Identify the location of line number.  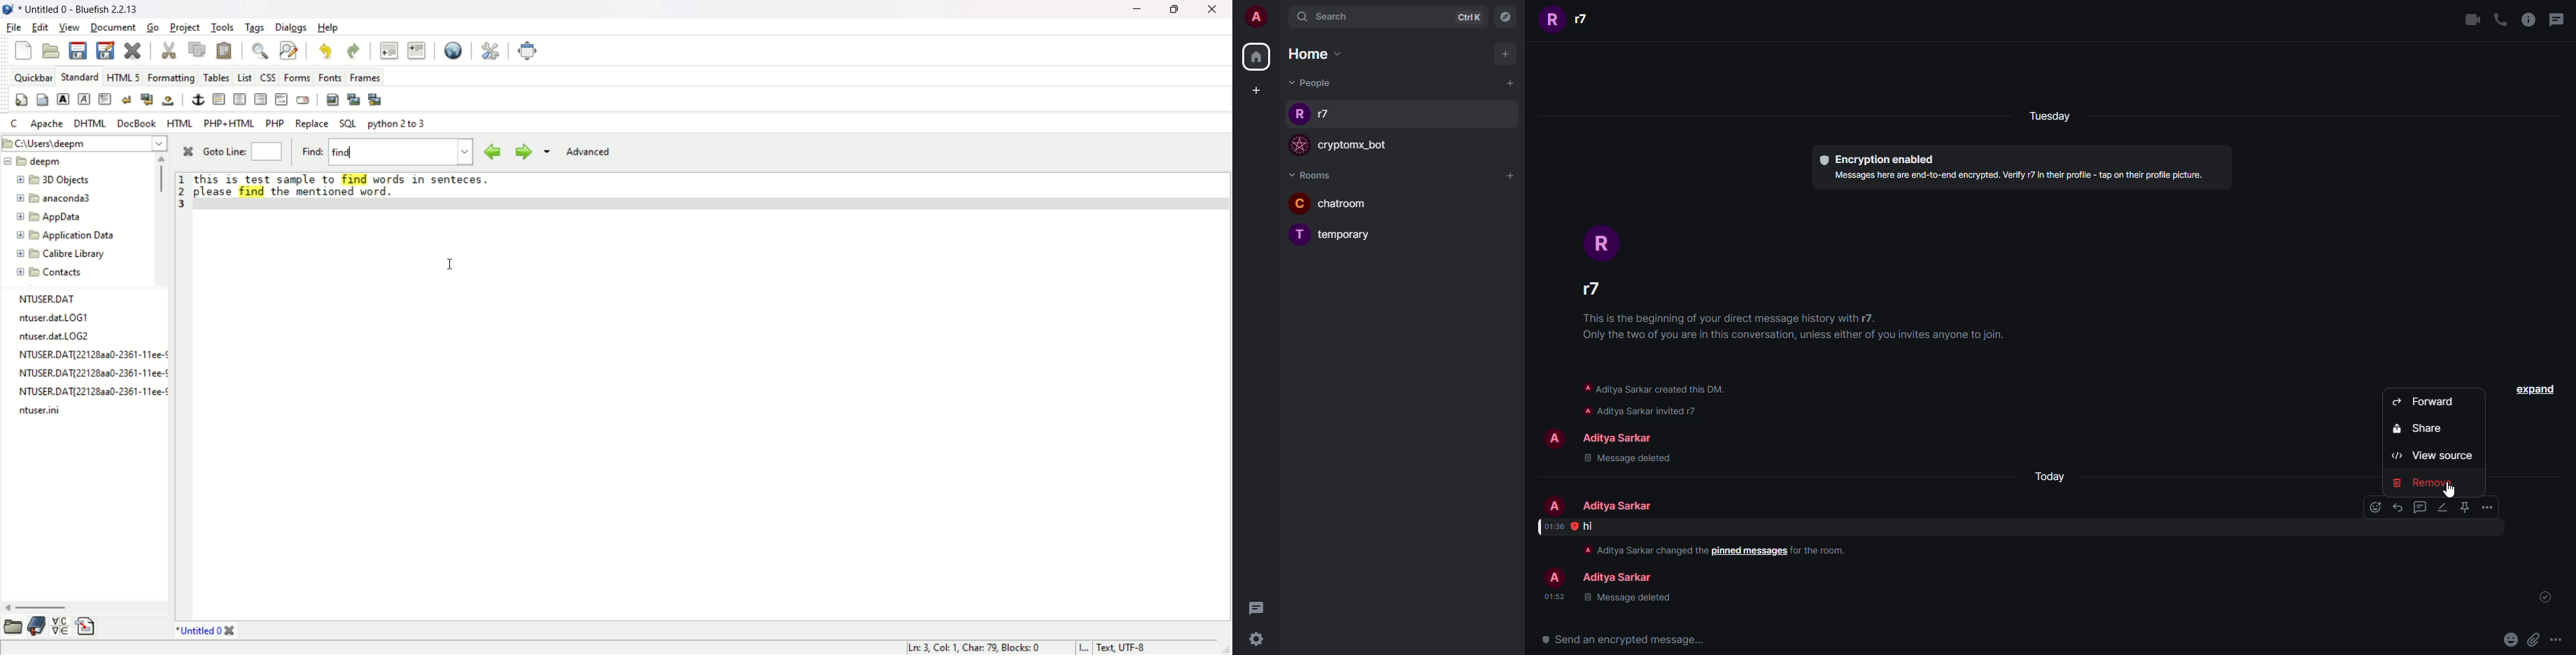
(182, 189).